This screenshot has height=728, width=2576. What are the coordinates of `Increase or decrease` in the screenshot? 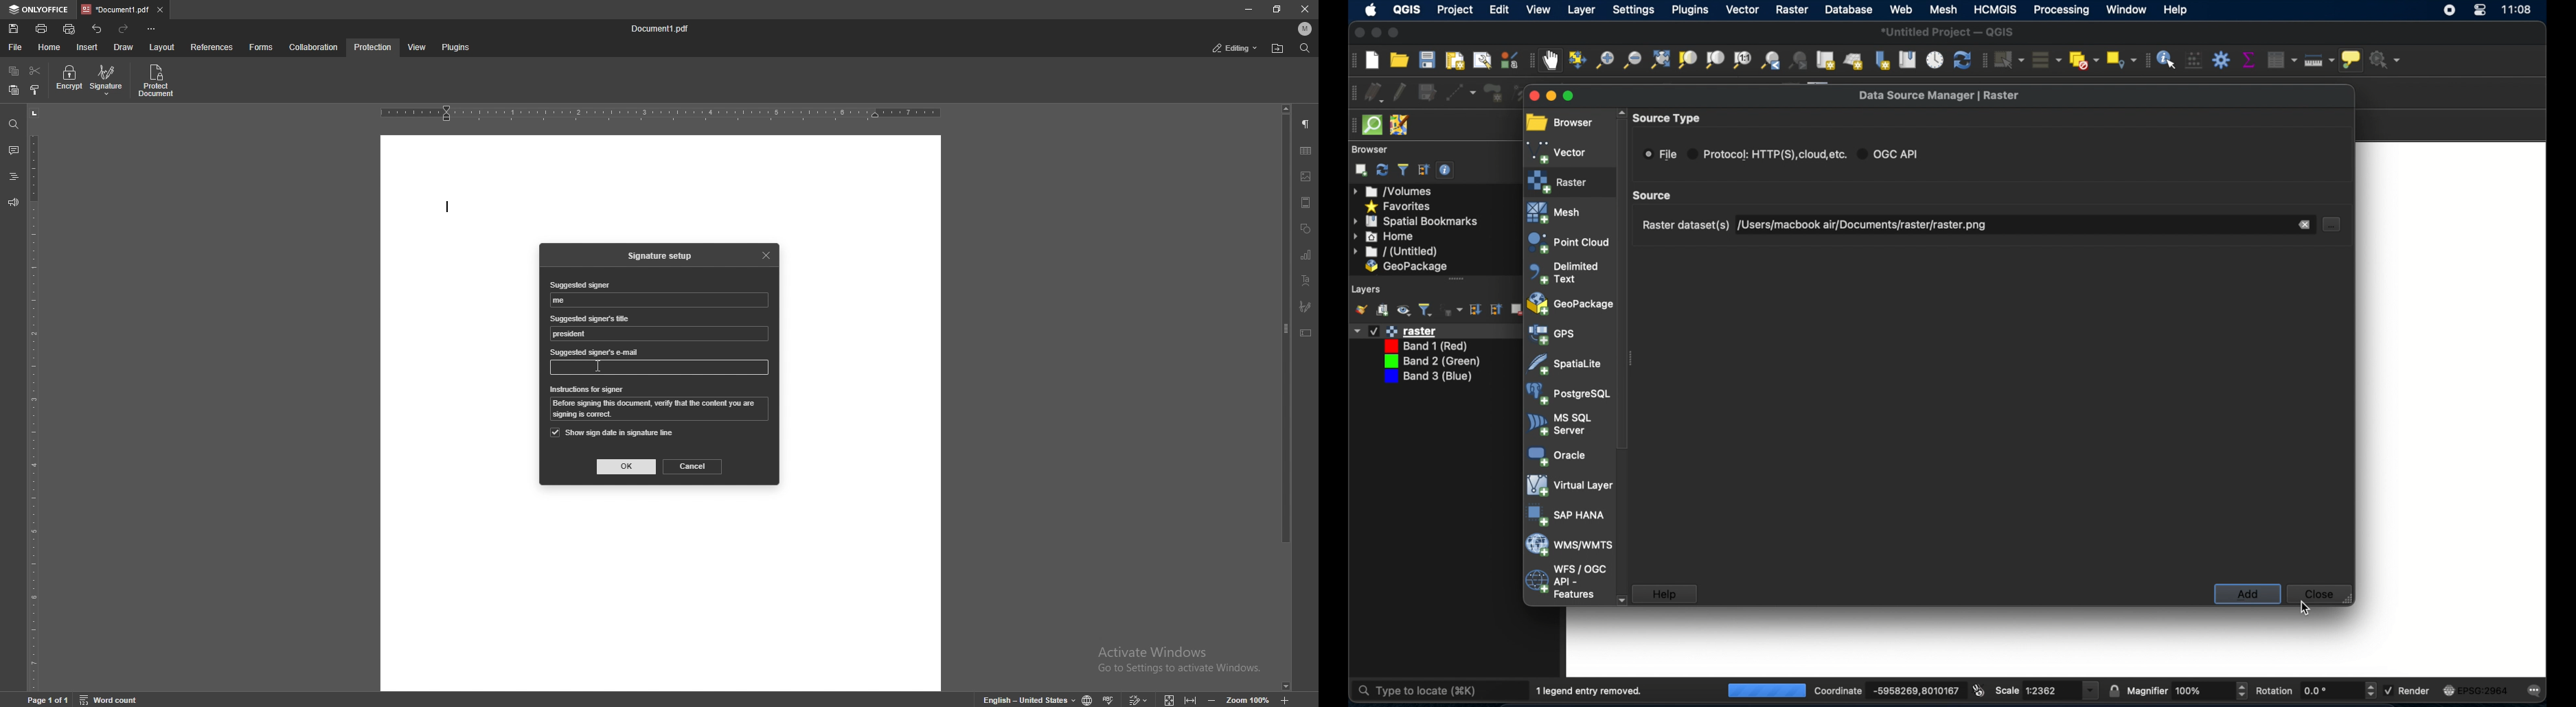 It's located at (2370, 691).